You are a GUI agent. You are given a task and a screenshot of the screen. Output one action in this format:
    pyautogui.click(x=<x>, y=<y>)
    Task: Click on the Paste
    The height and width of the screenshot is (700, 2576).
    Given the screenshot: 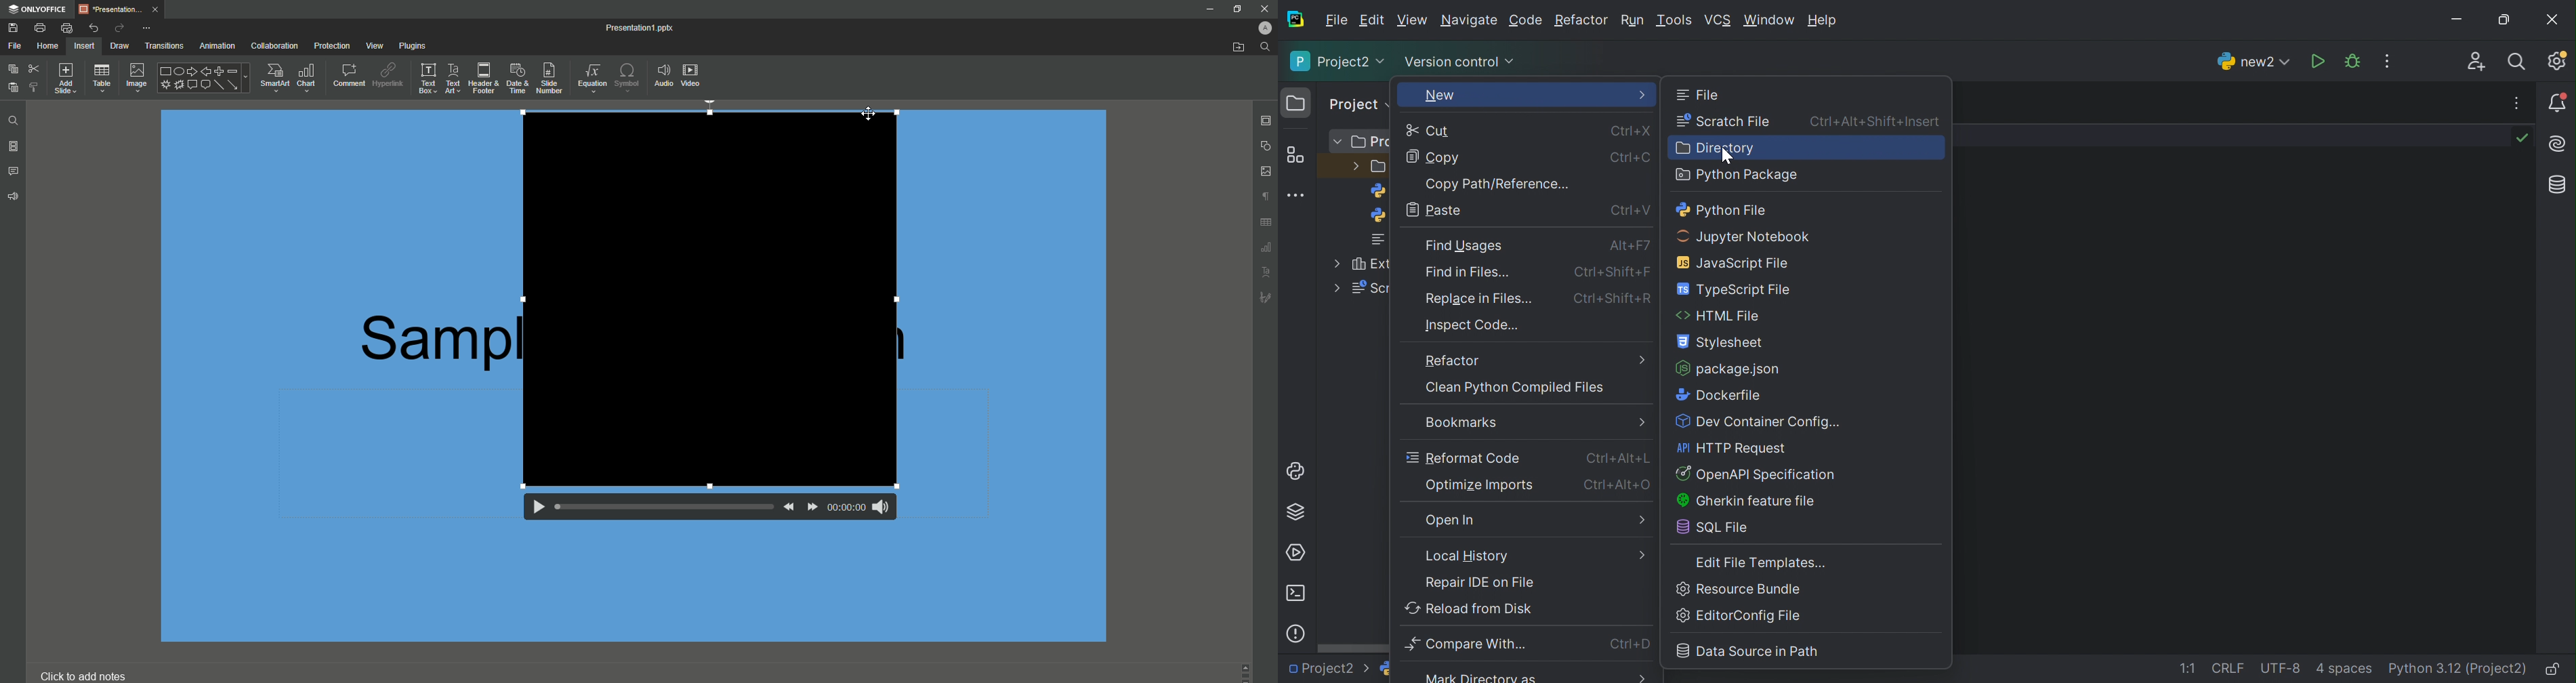 What is the action you would take?
    pyautogui.click(x=1436, y=210)
    